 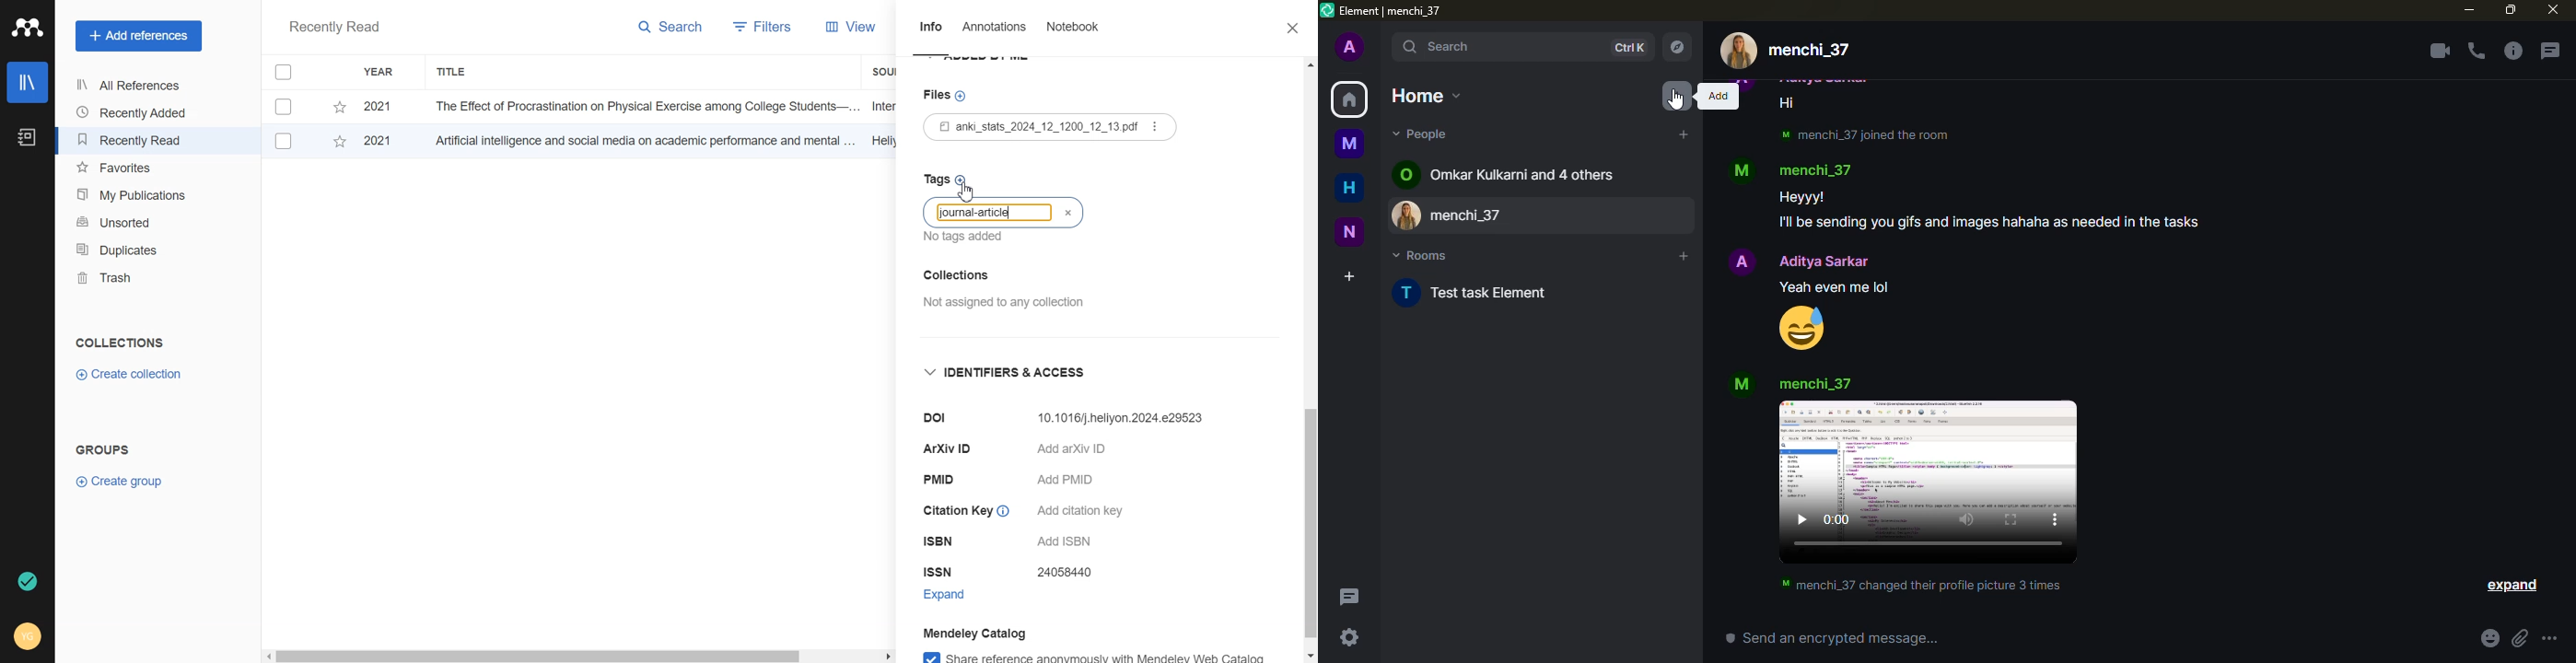 What do you see at coordinates (29, 635) in the screenshot?
I see `Account` at bounding box center [29, 635].